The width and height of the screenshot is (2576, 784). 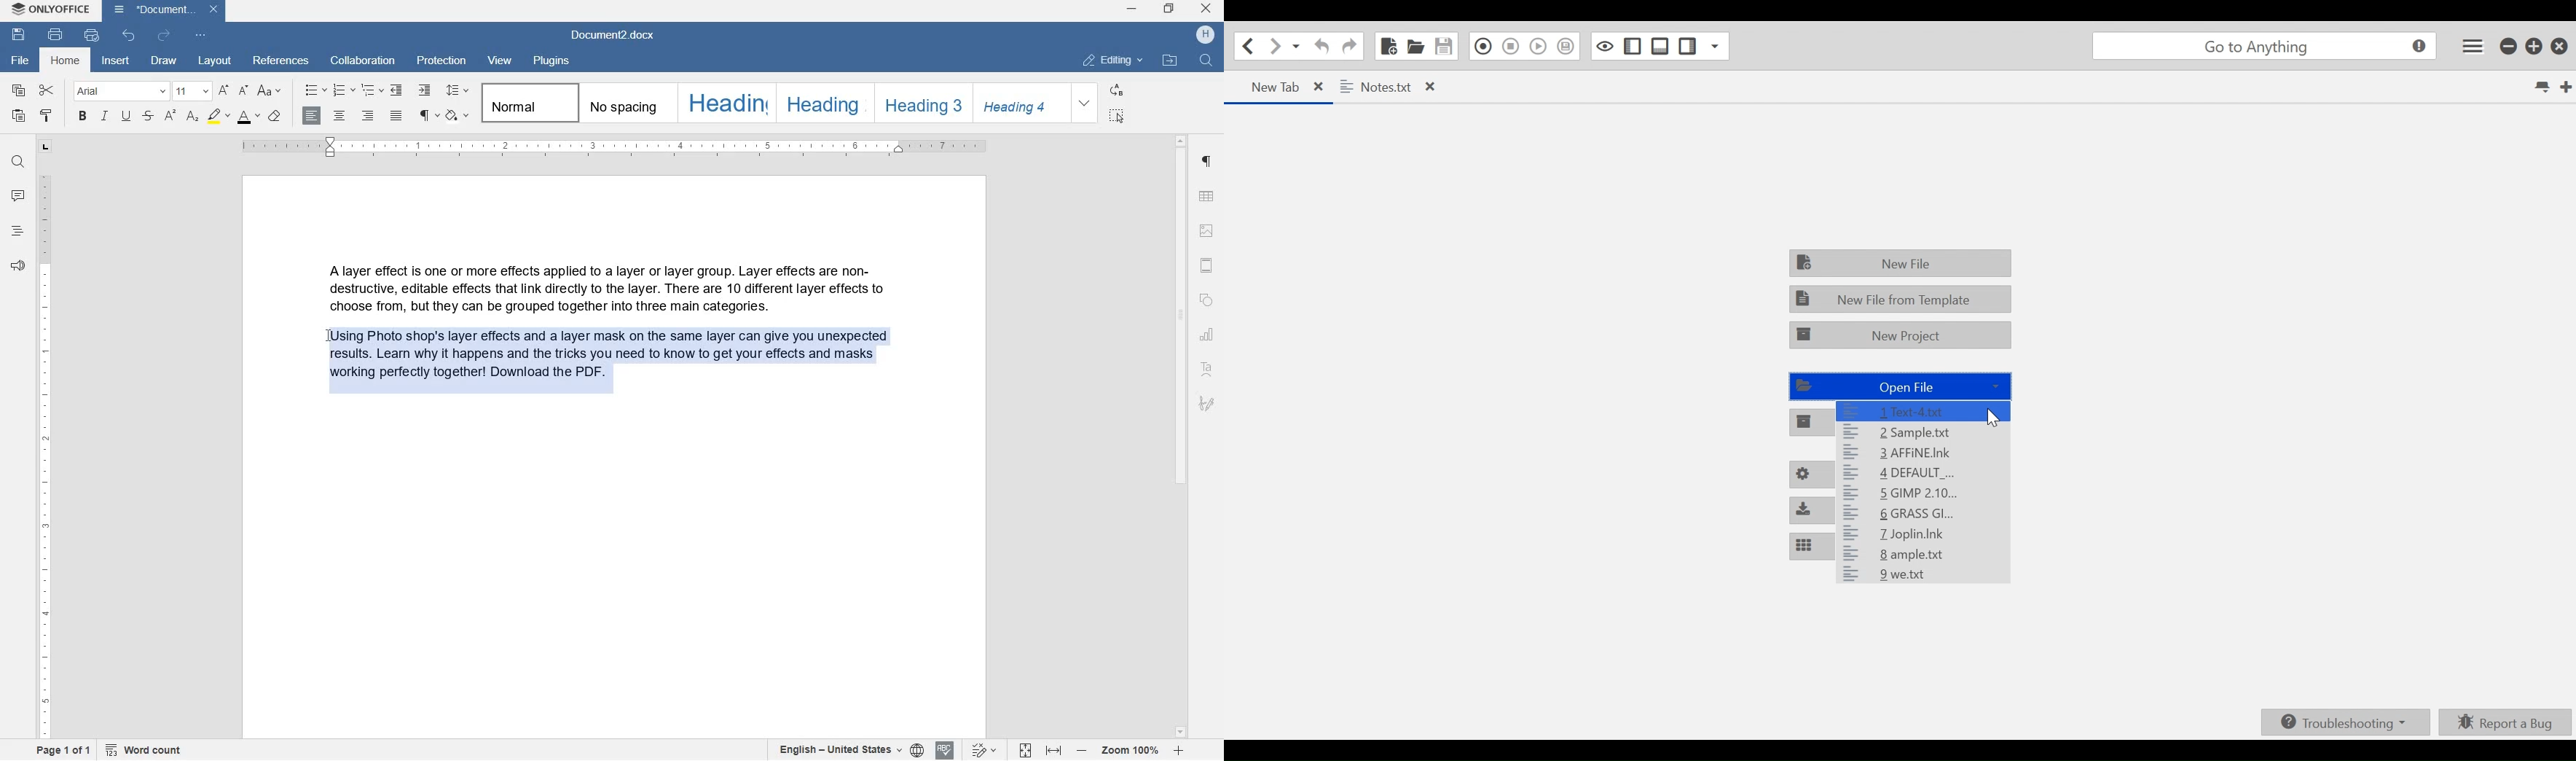 What do you see at coordinates (1017, 104) in the screenshot?
I see `HEADING 4` at bounding box center [1017, 104].